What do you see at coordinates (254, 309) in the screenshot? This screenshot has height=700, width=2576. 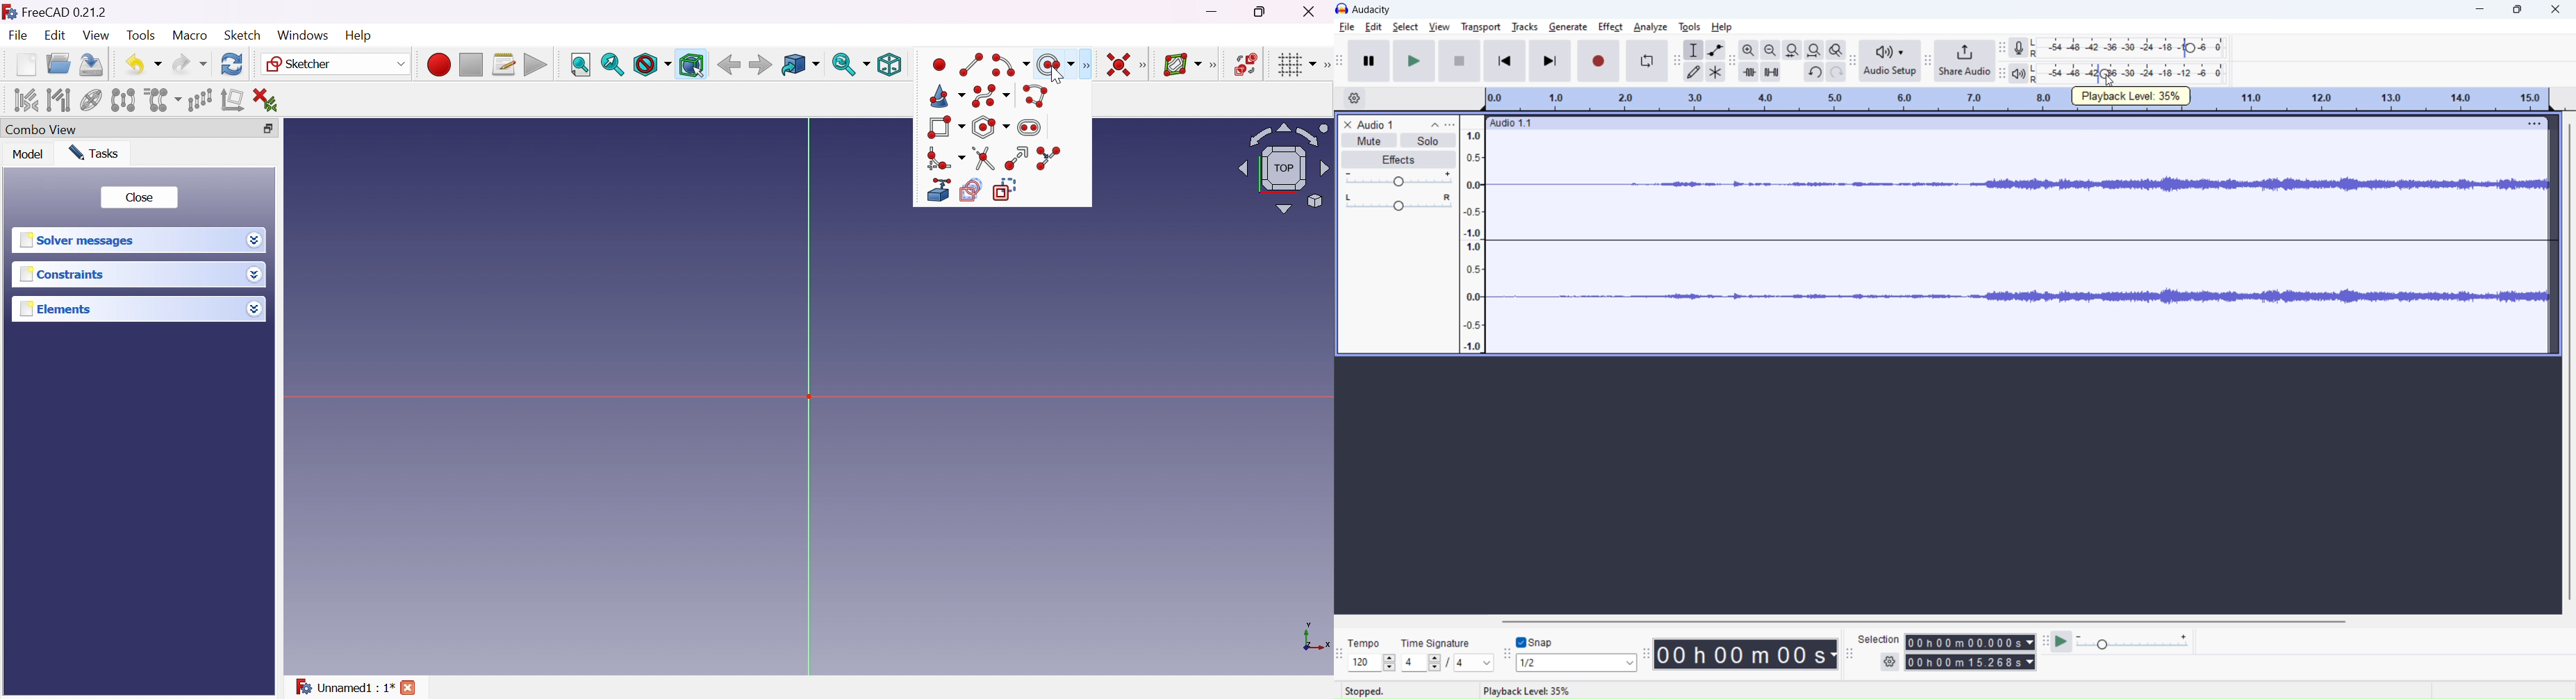 I see `Drop down` at bounding box center [254, 309].